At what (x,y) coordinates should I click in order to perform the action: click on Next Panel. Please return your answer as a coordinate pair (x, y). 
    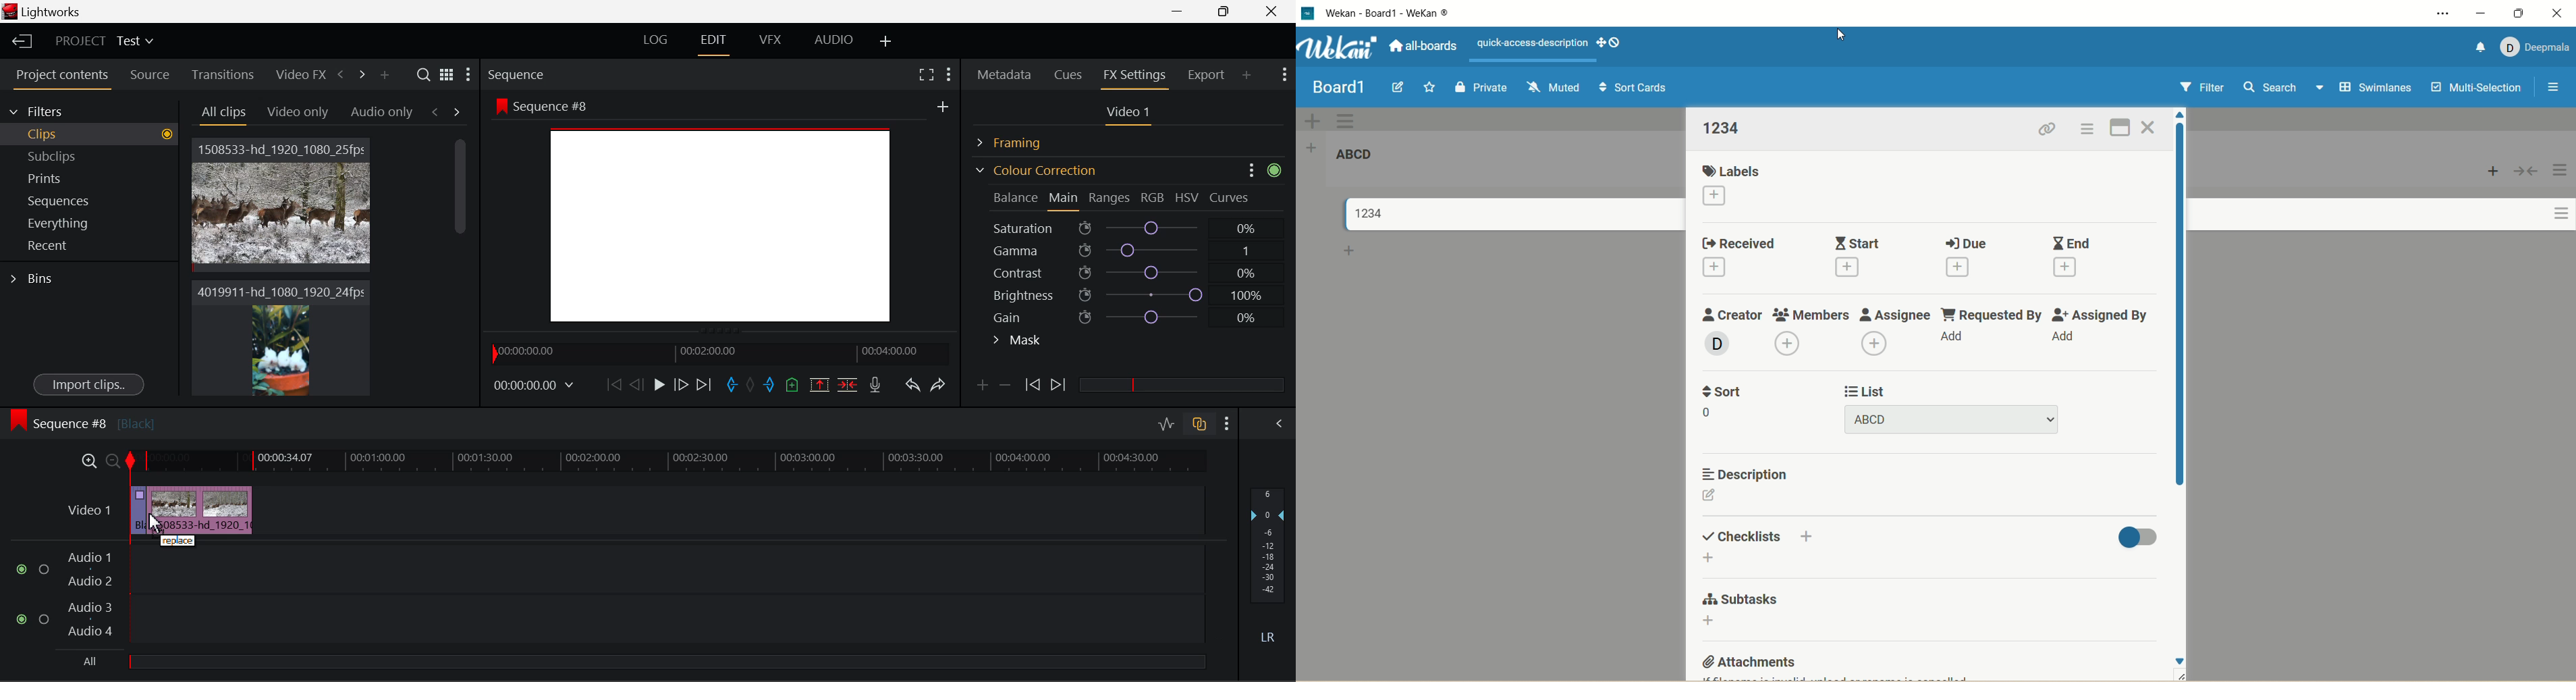
    Looking at the image, I should click on (360, 74).